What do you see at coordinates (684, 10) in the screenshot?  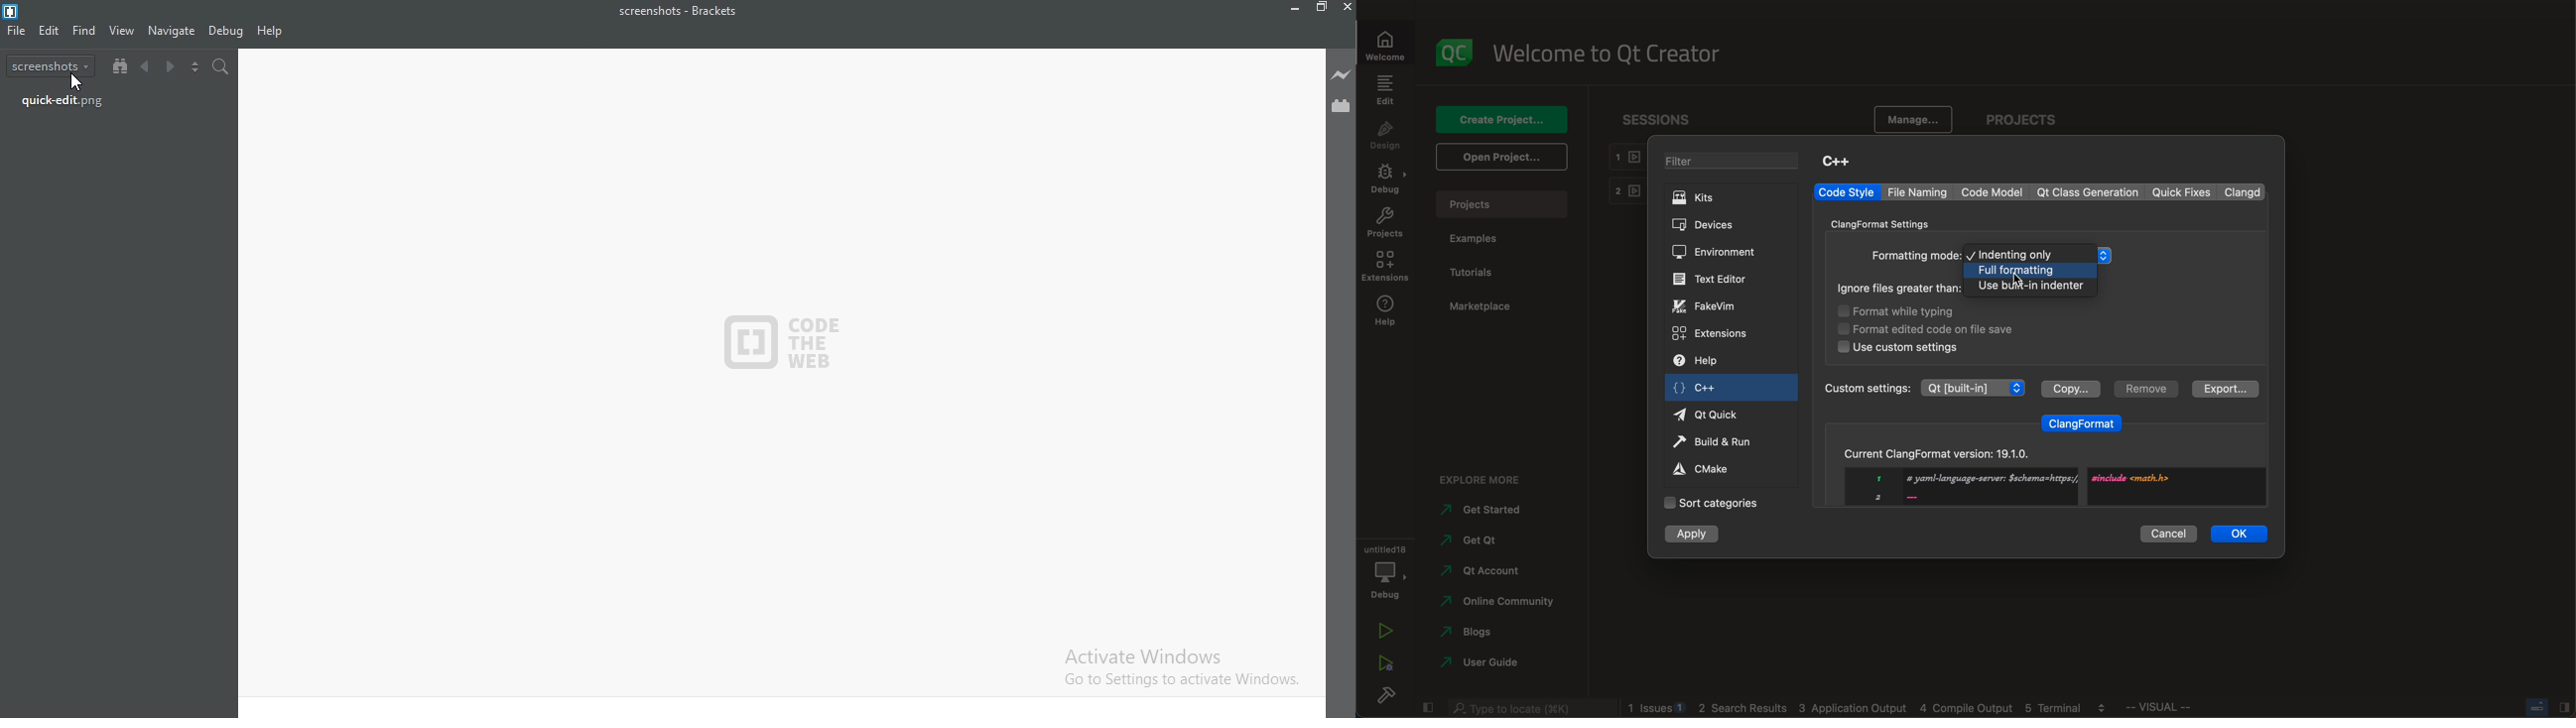 I see `screenshots - Brackets` at bounding box center [684, 10].